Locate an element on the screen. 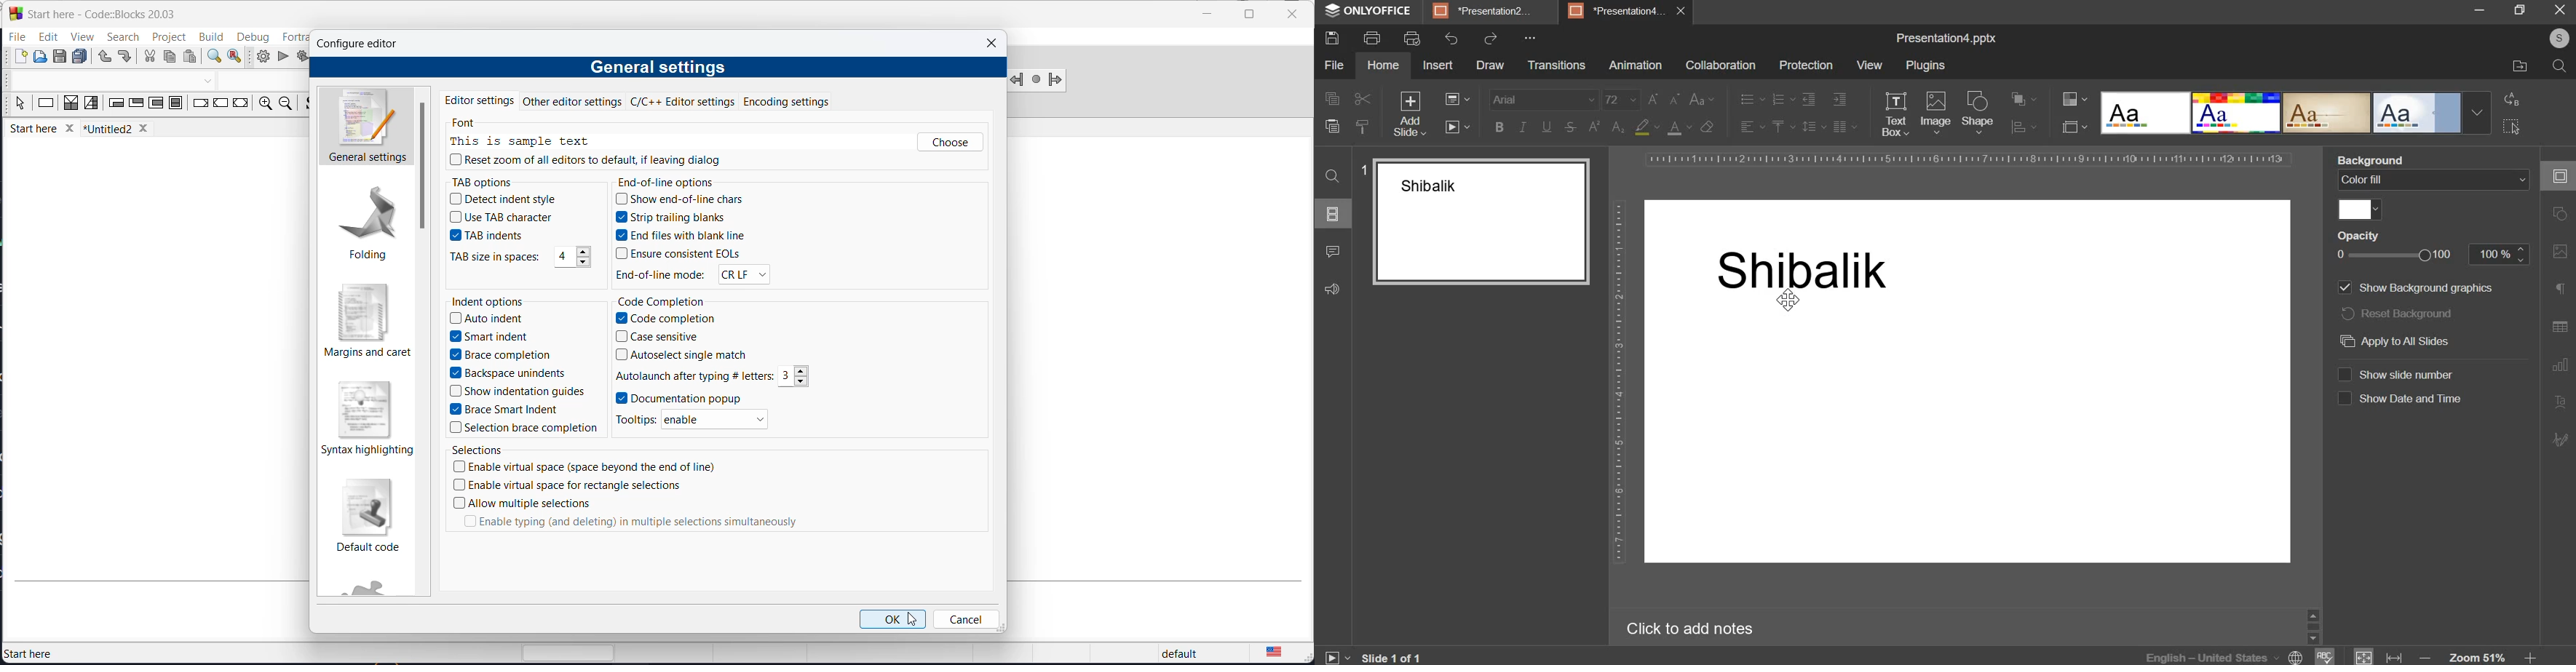 The height and width of the screenshot is (672, 2576). fill color is located at coordinates (2358, 210).